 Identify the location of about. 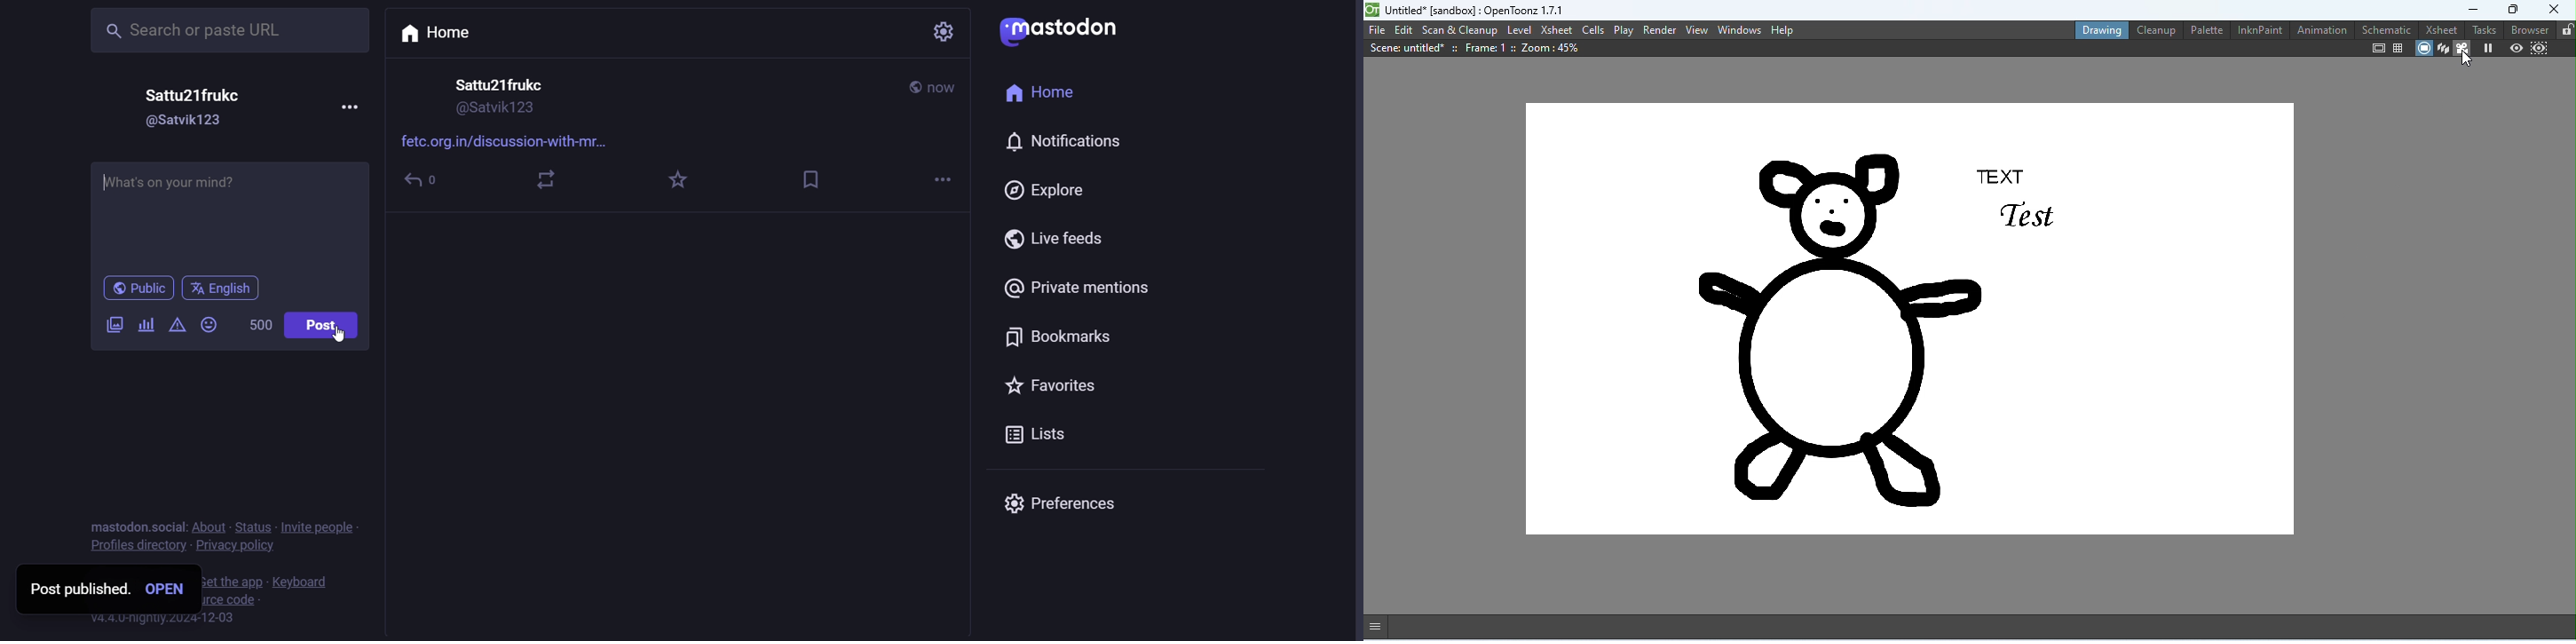
(208, 526).